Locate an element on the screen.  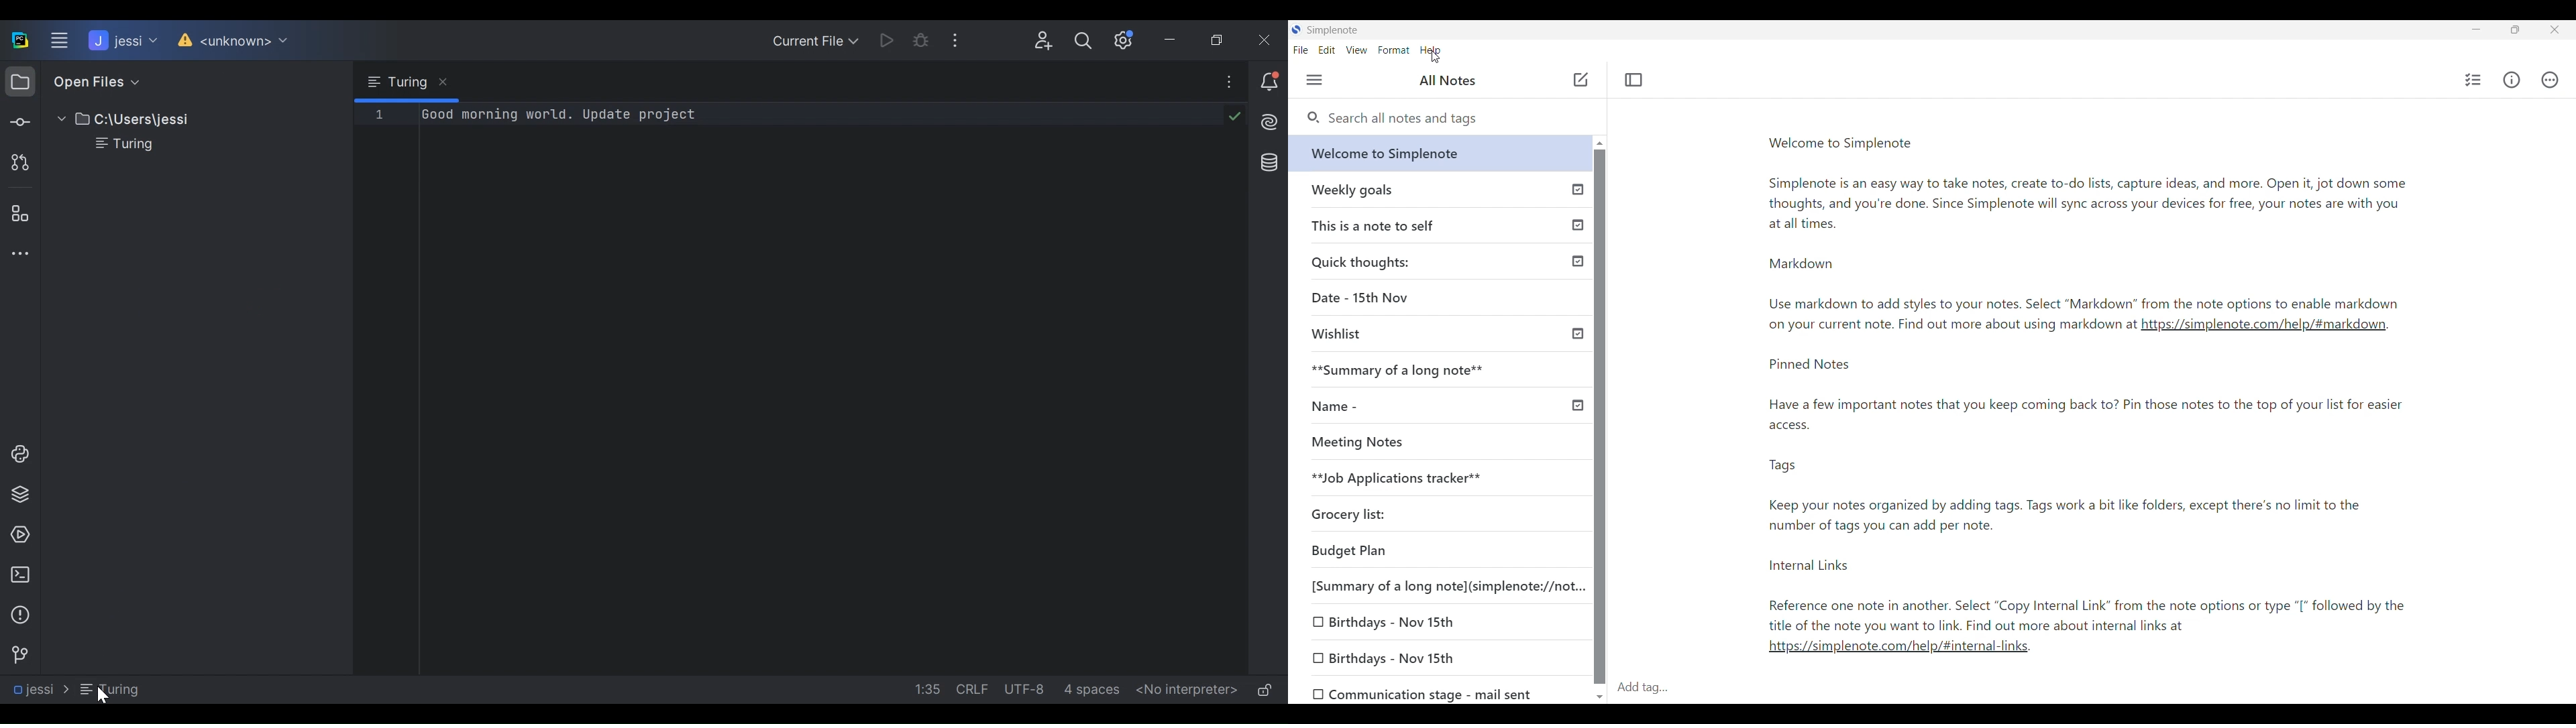
Minimize is located at coordinates (2476, 29).